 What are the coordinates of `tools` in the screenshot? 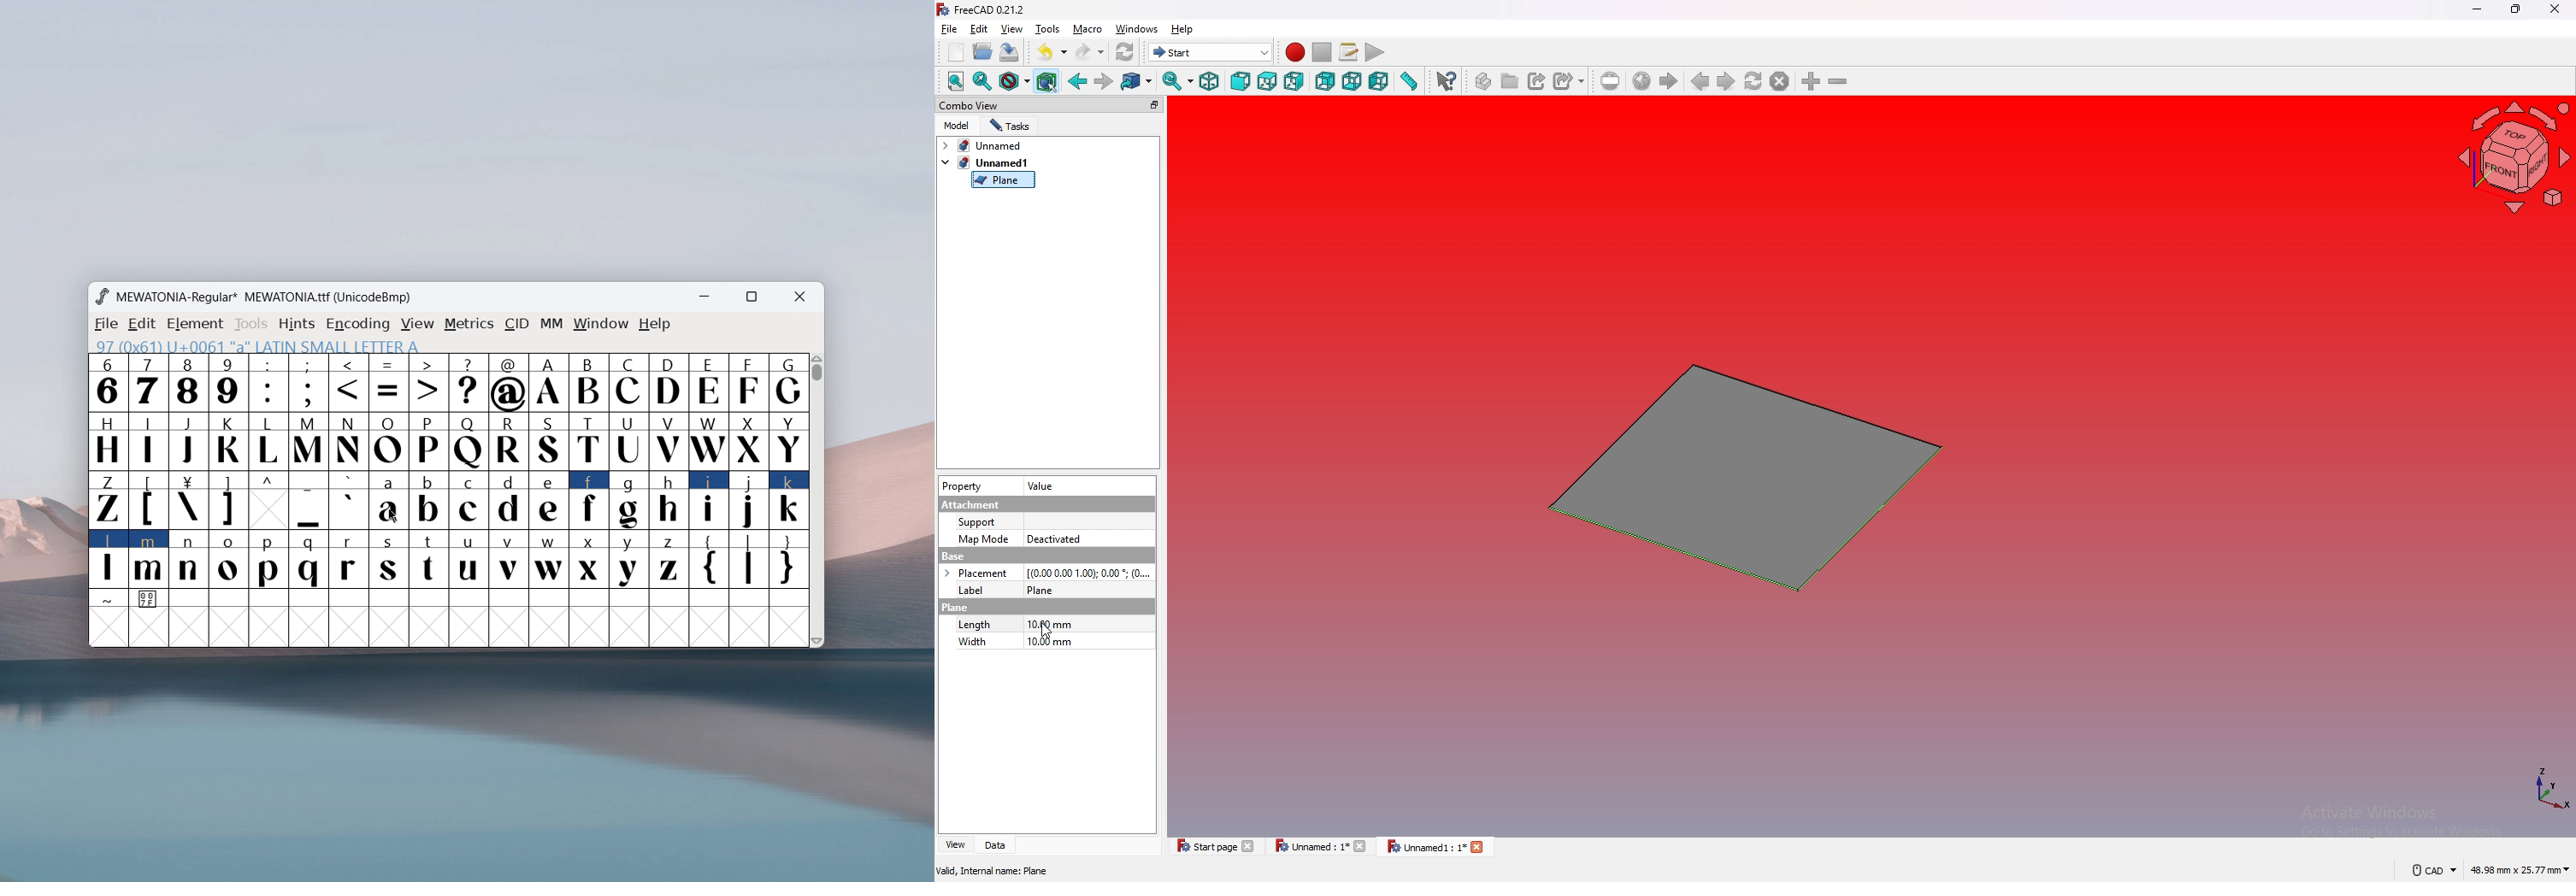 It's located at (1047, 28).